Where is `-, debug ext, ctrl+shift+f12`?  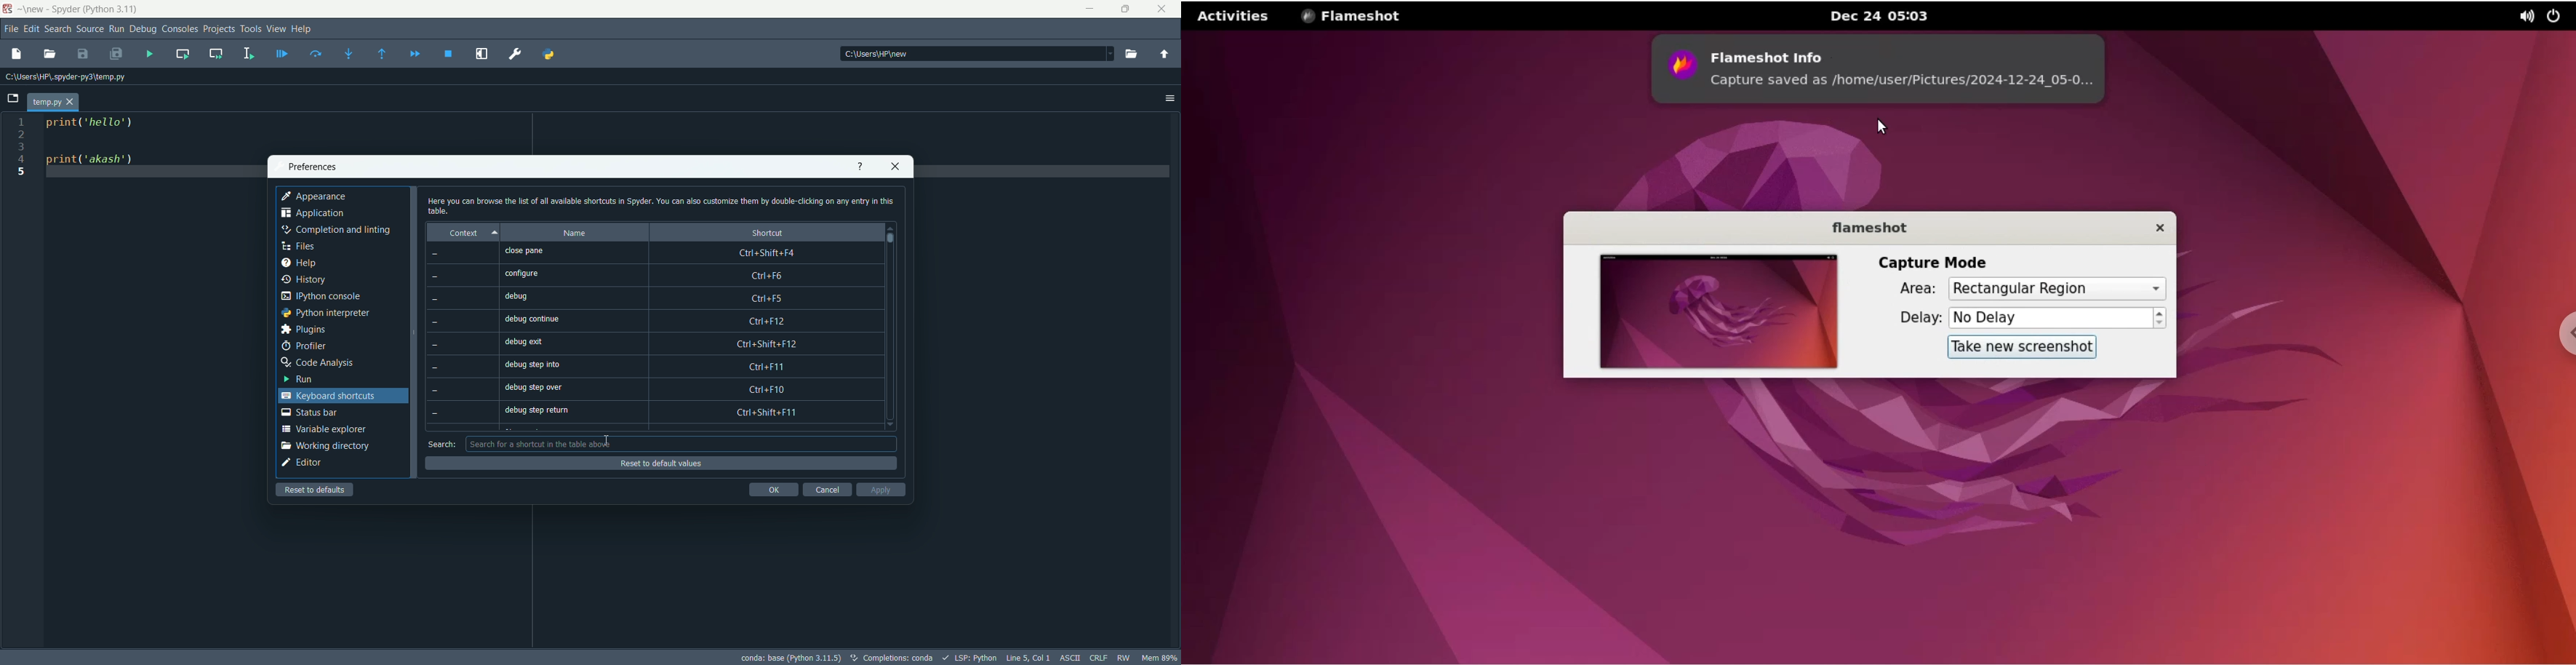
-, debug ext, ctrl+shift+f12 is located at coordinates (652, 345).